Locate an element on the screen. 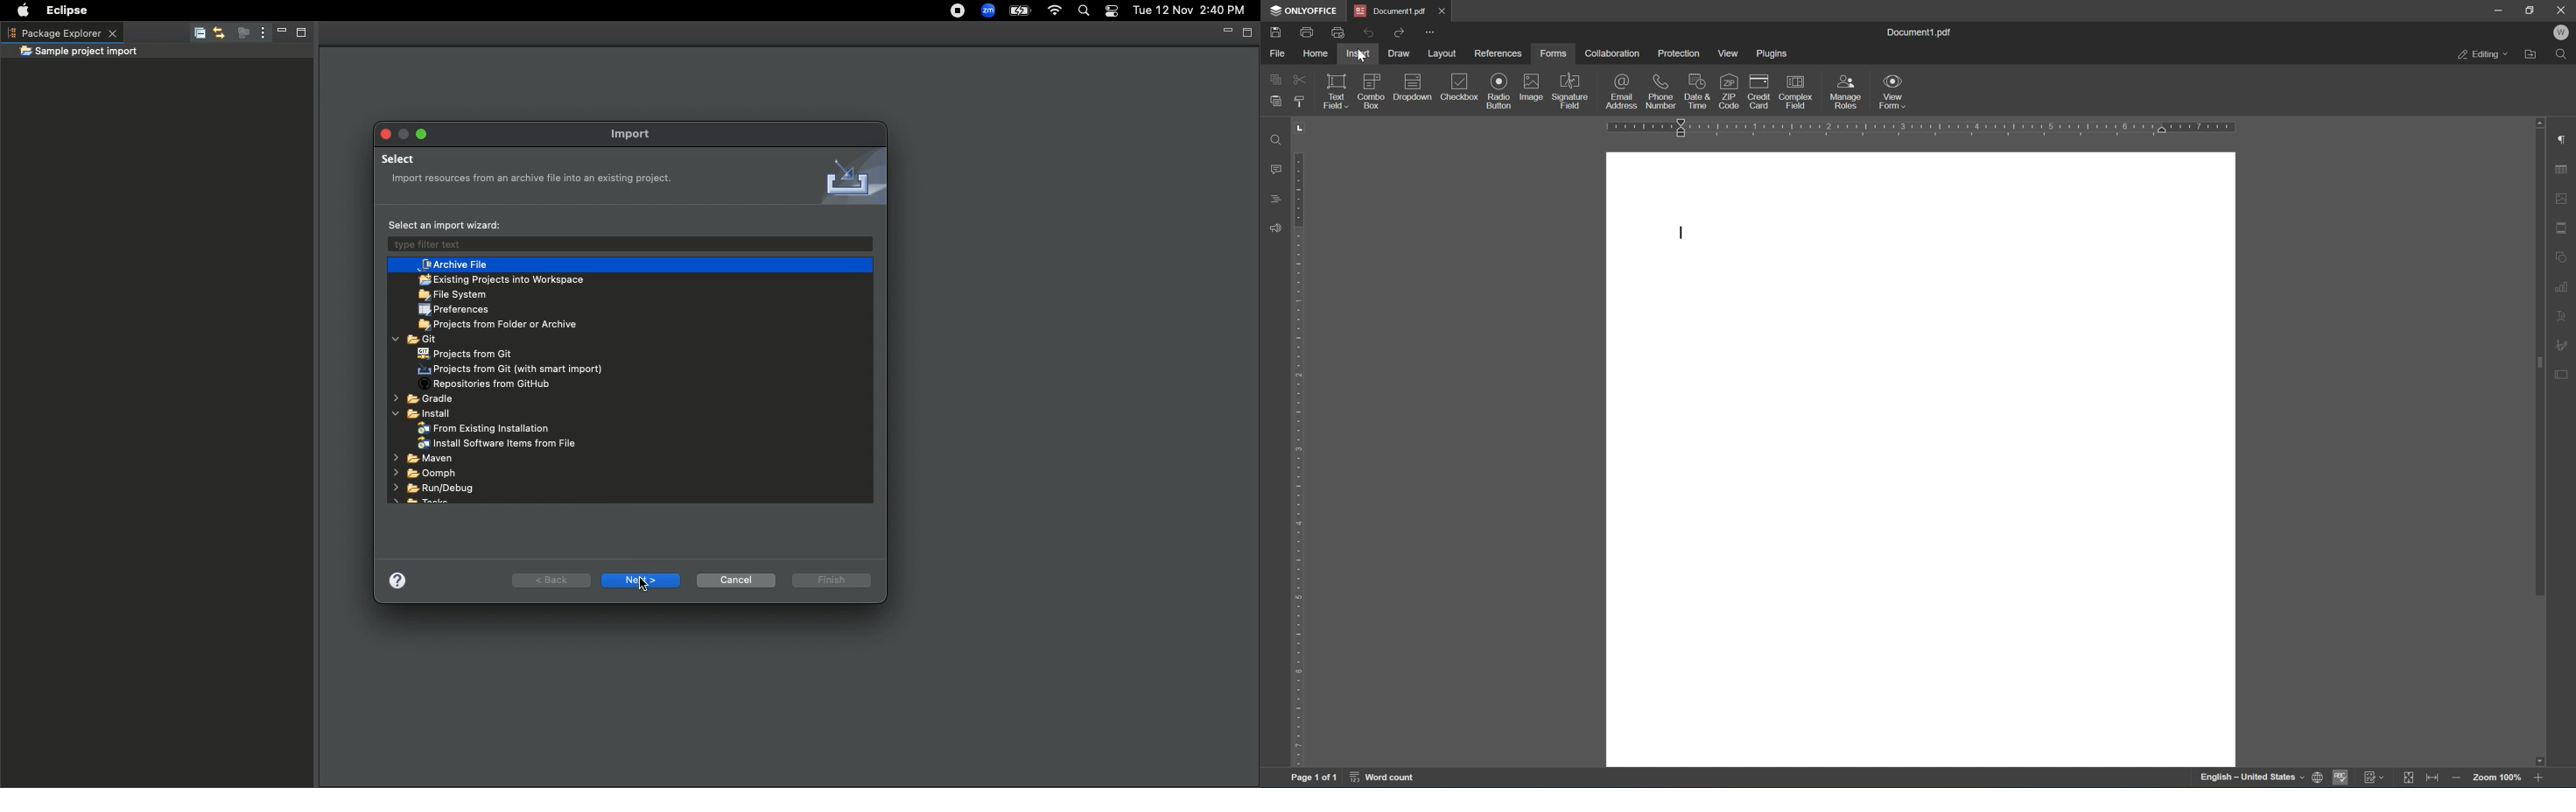 The width and height of the screenshot is (2576, 812). zoom 100% is located at coordinates (2498, 780).